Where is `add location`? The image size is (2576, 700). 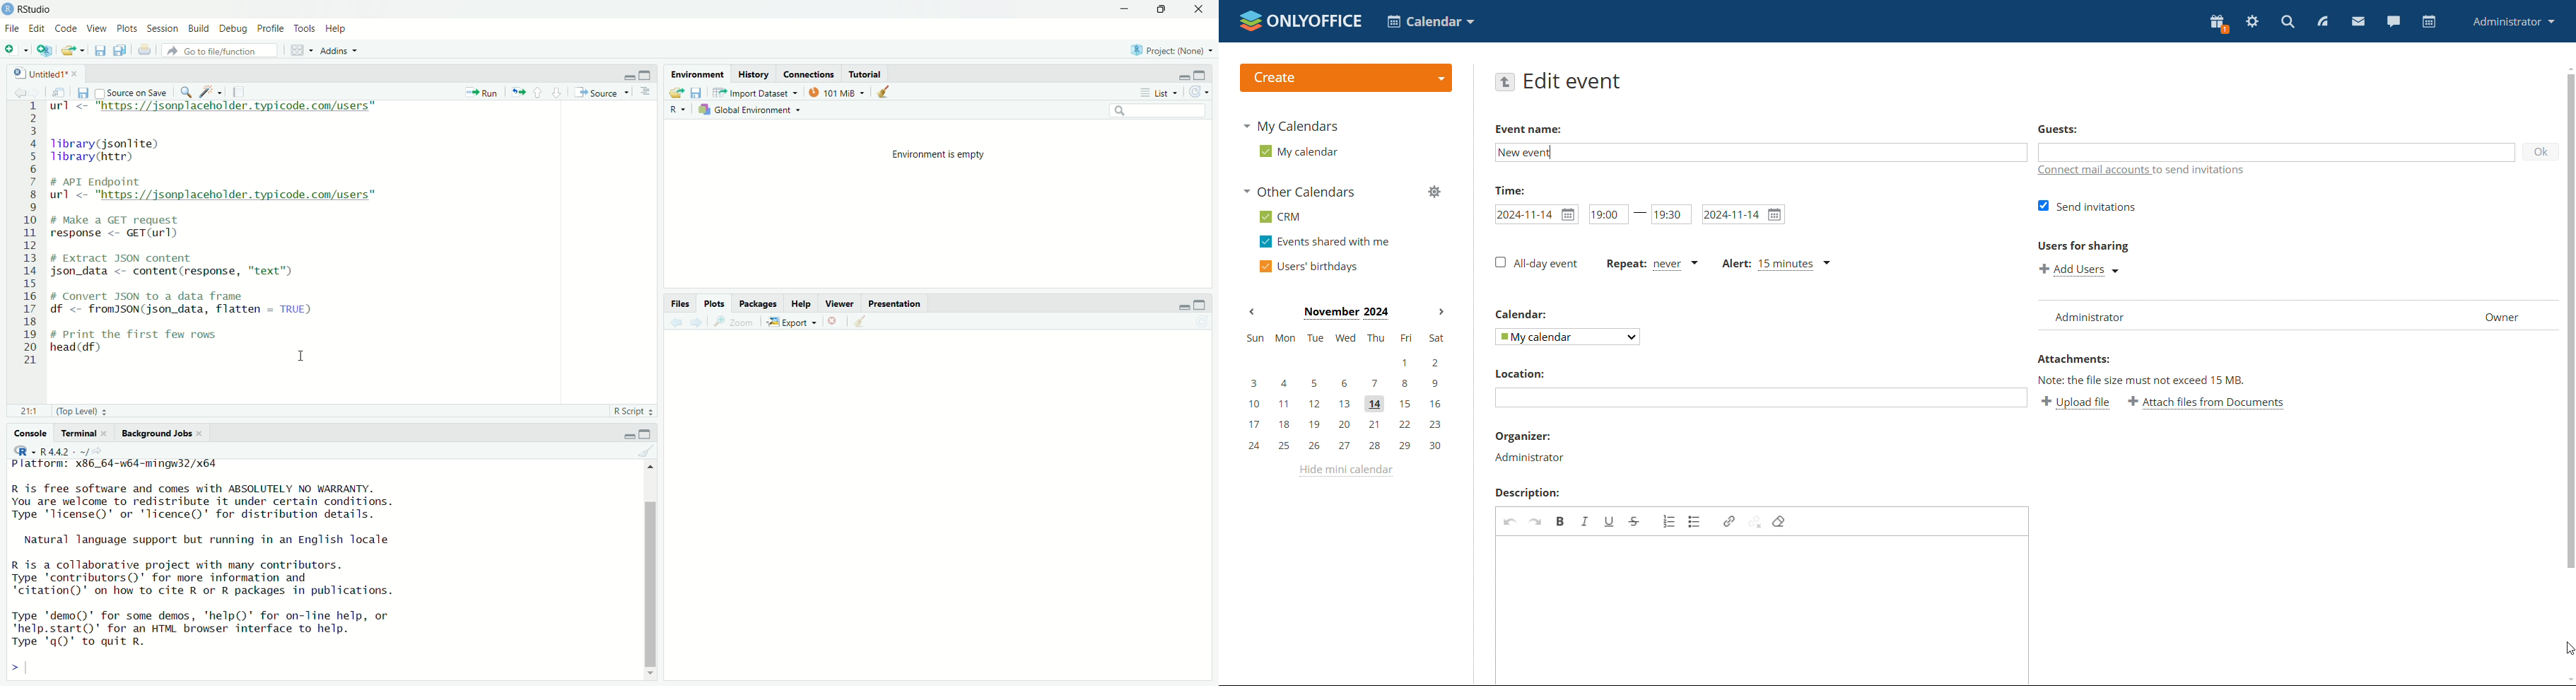 add location is located at coordinates (1763, 398).